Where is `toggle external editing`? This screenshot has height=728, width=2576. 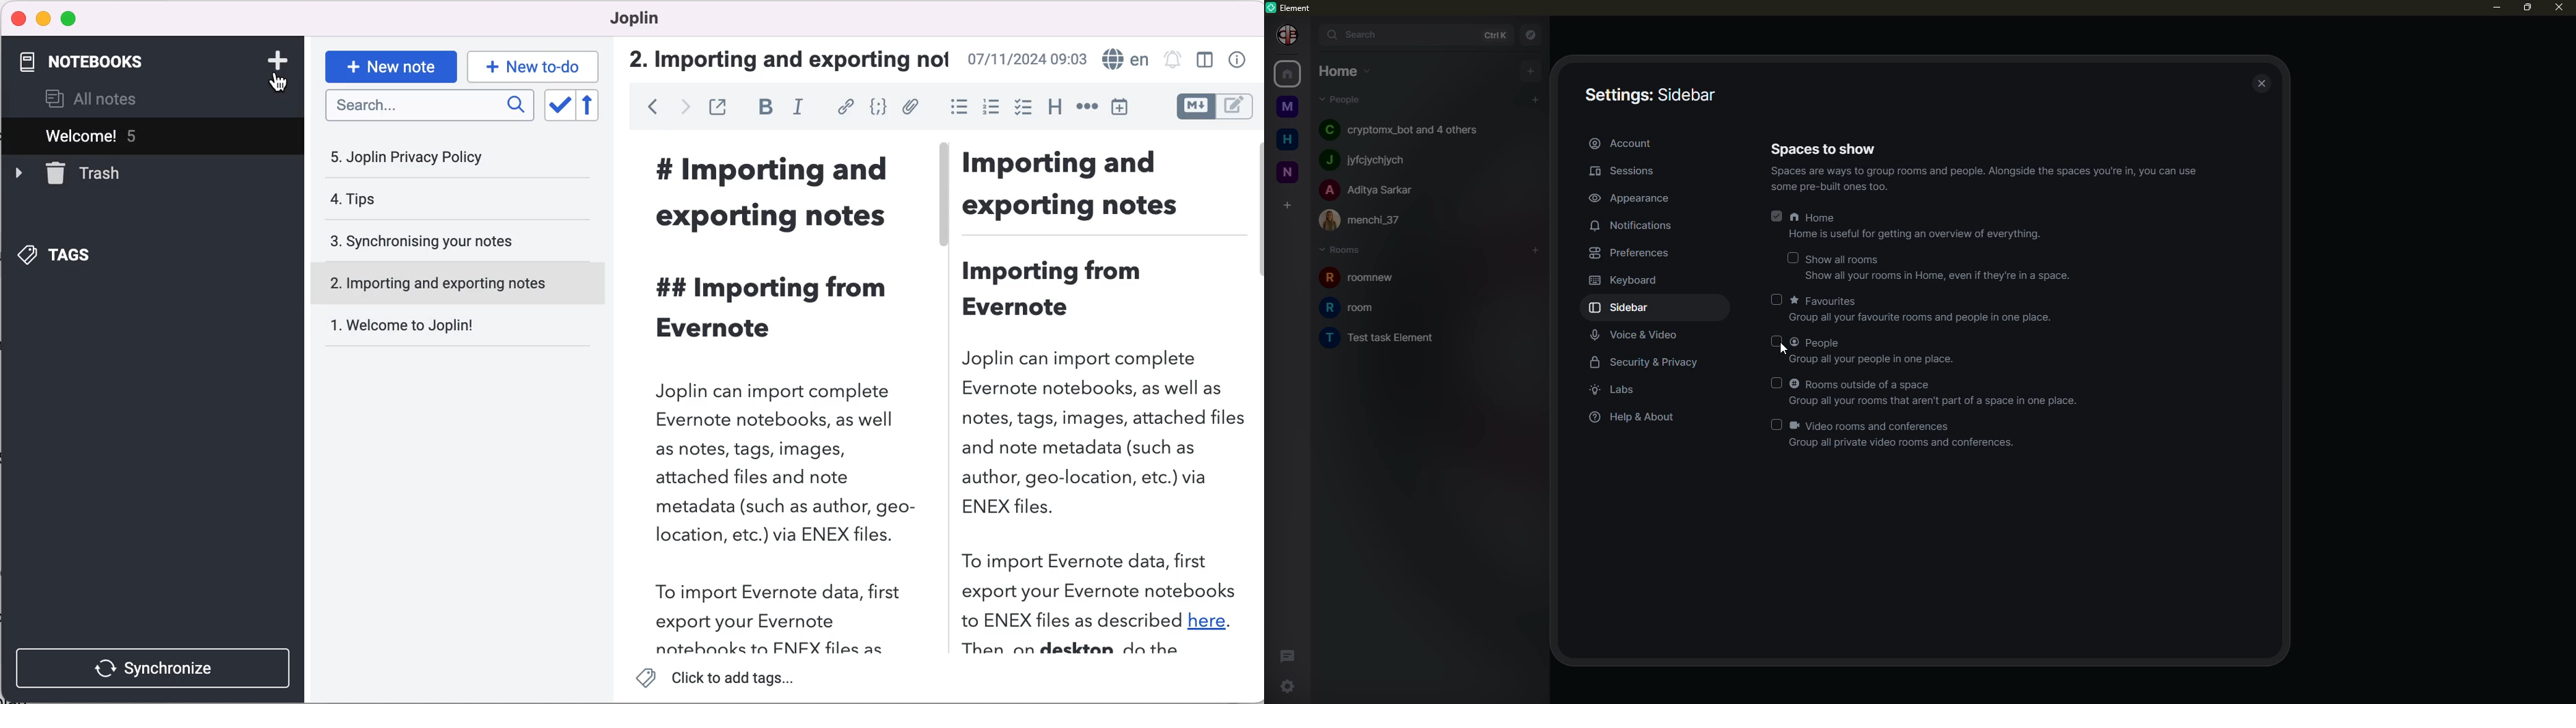
toggle external editing is located at coordinates (719, 108).